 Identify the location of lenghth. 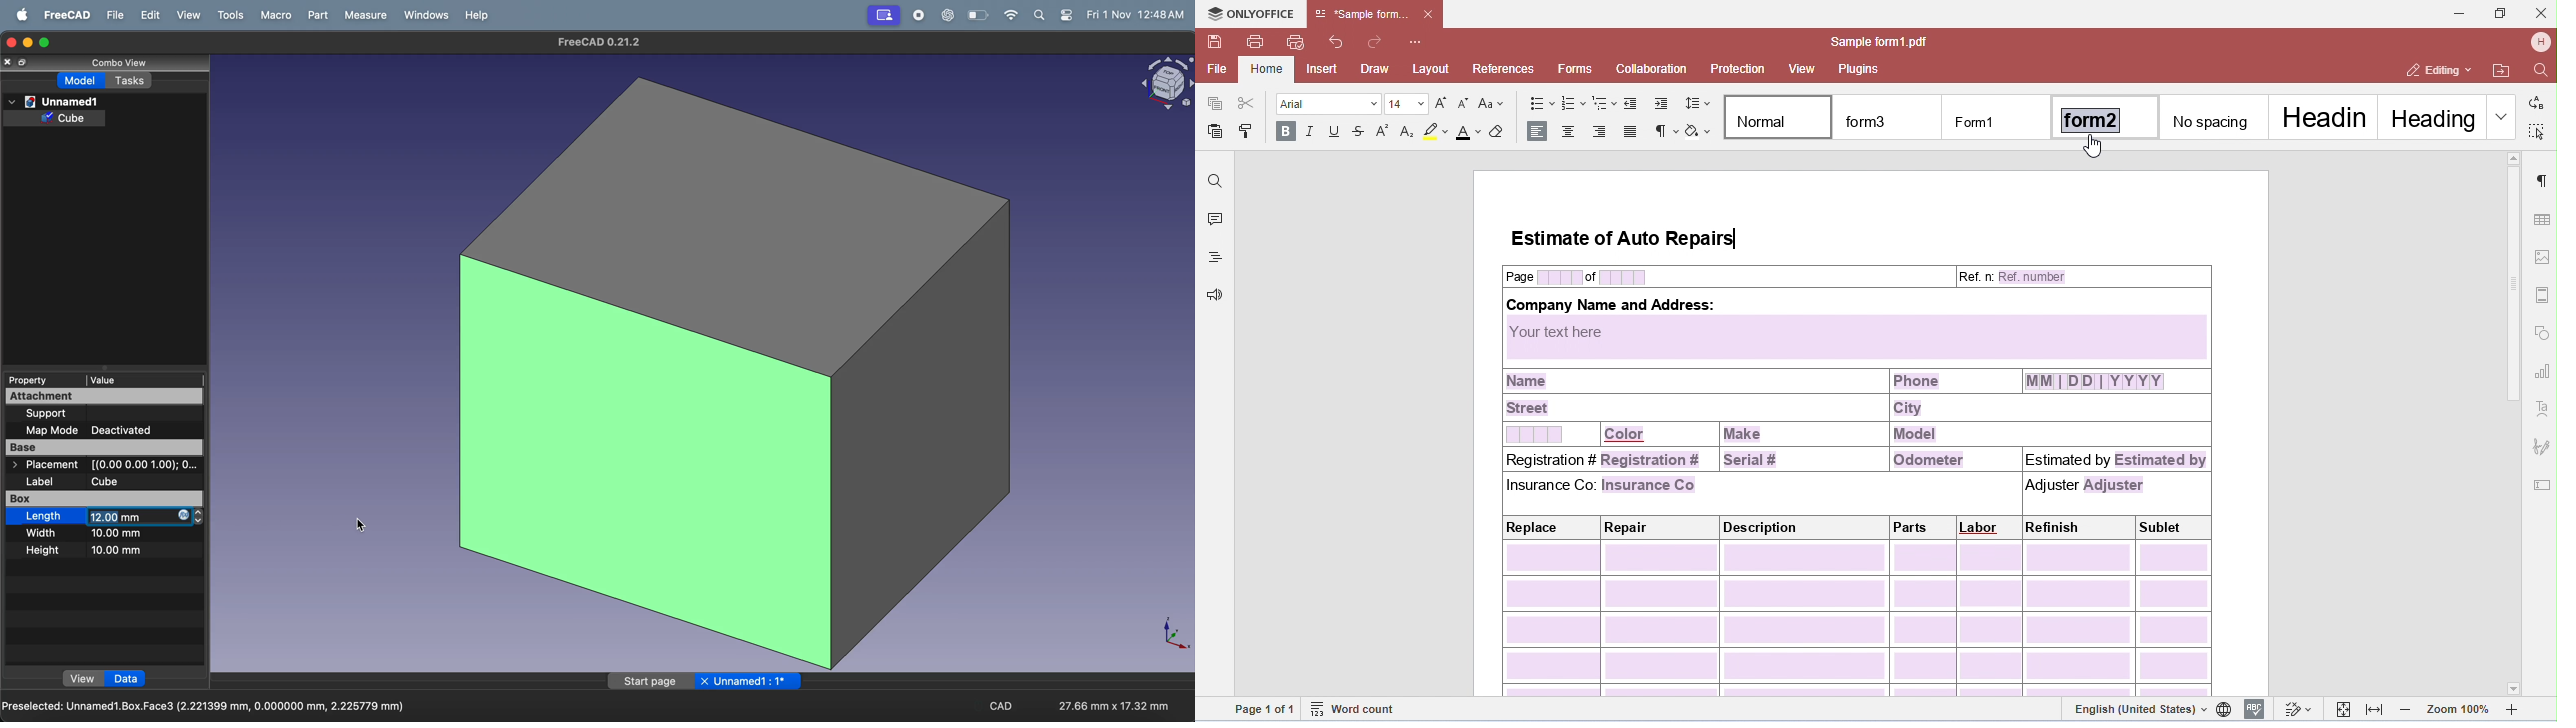
(43, 516).